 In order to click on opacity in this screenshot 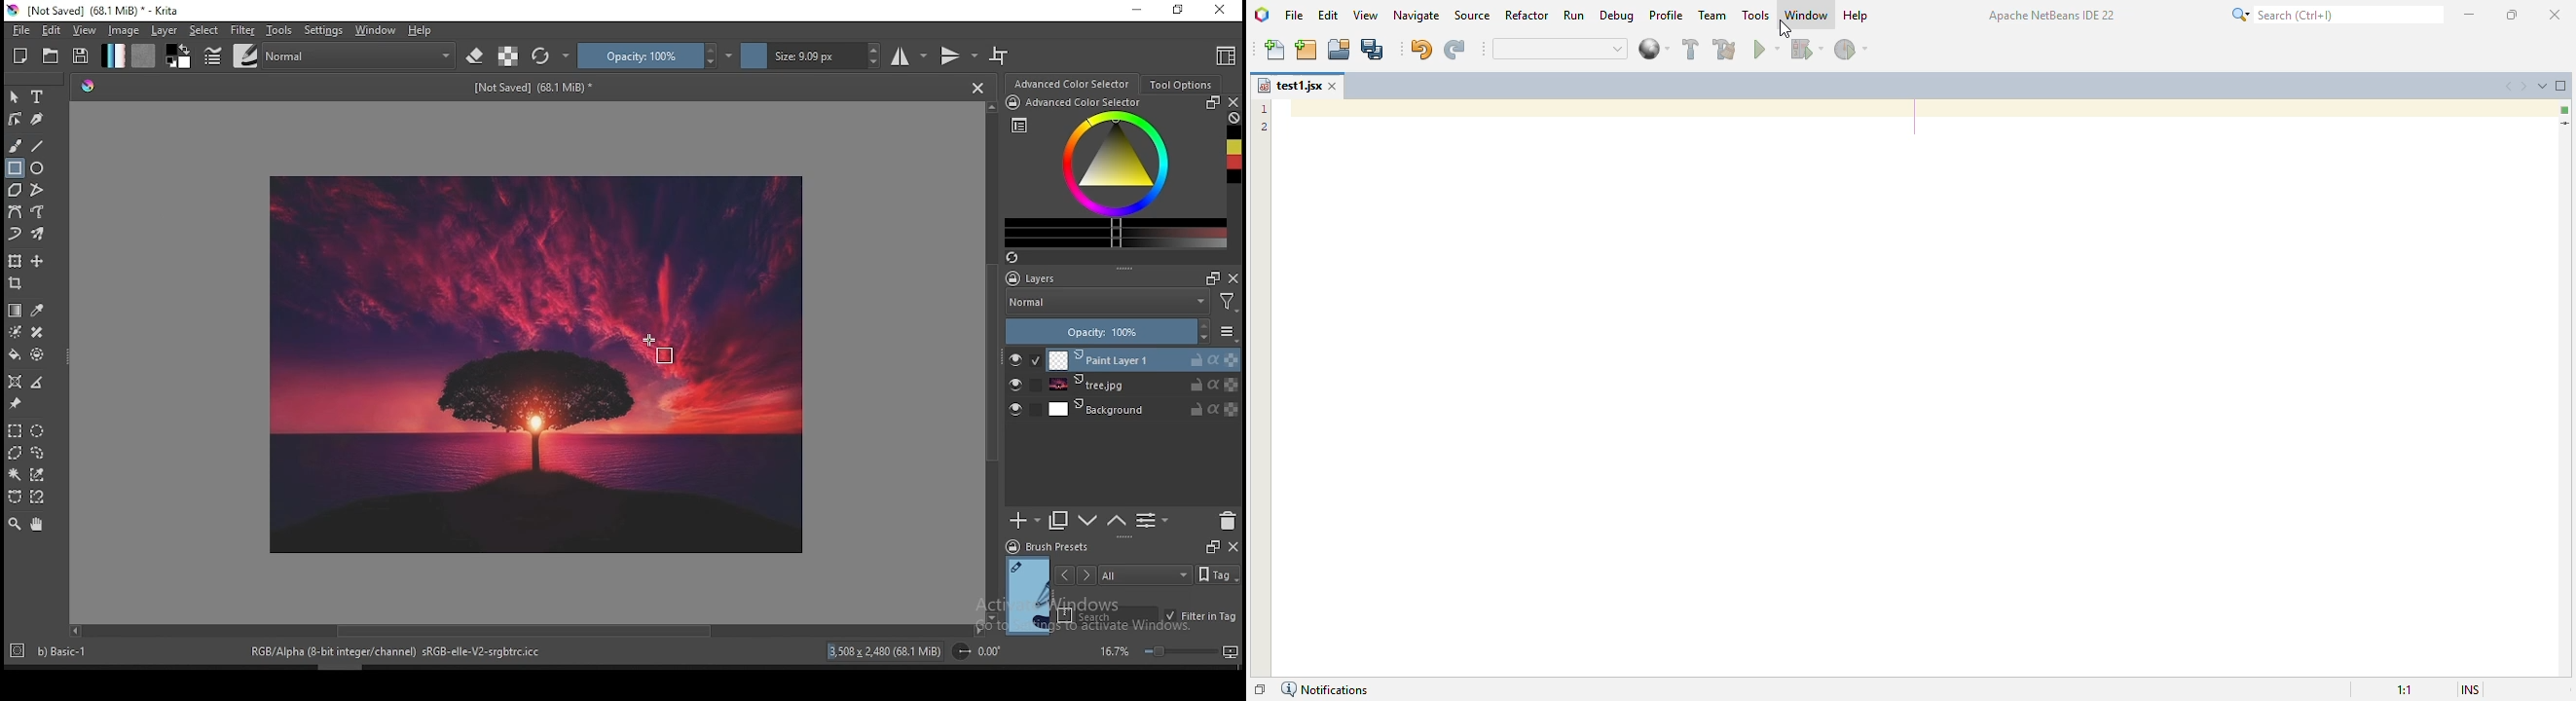, I will do `click(655, 55)`.